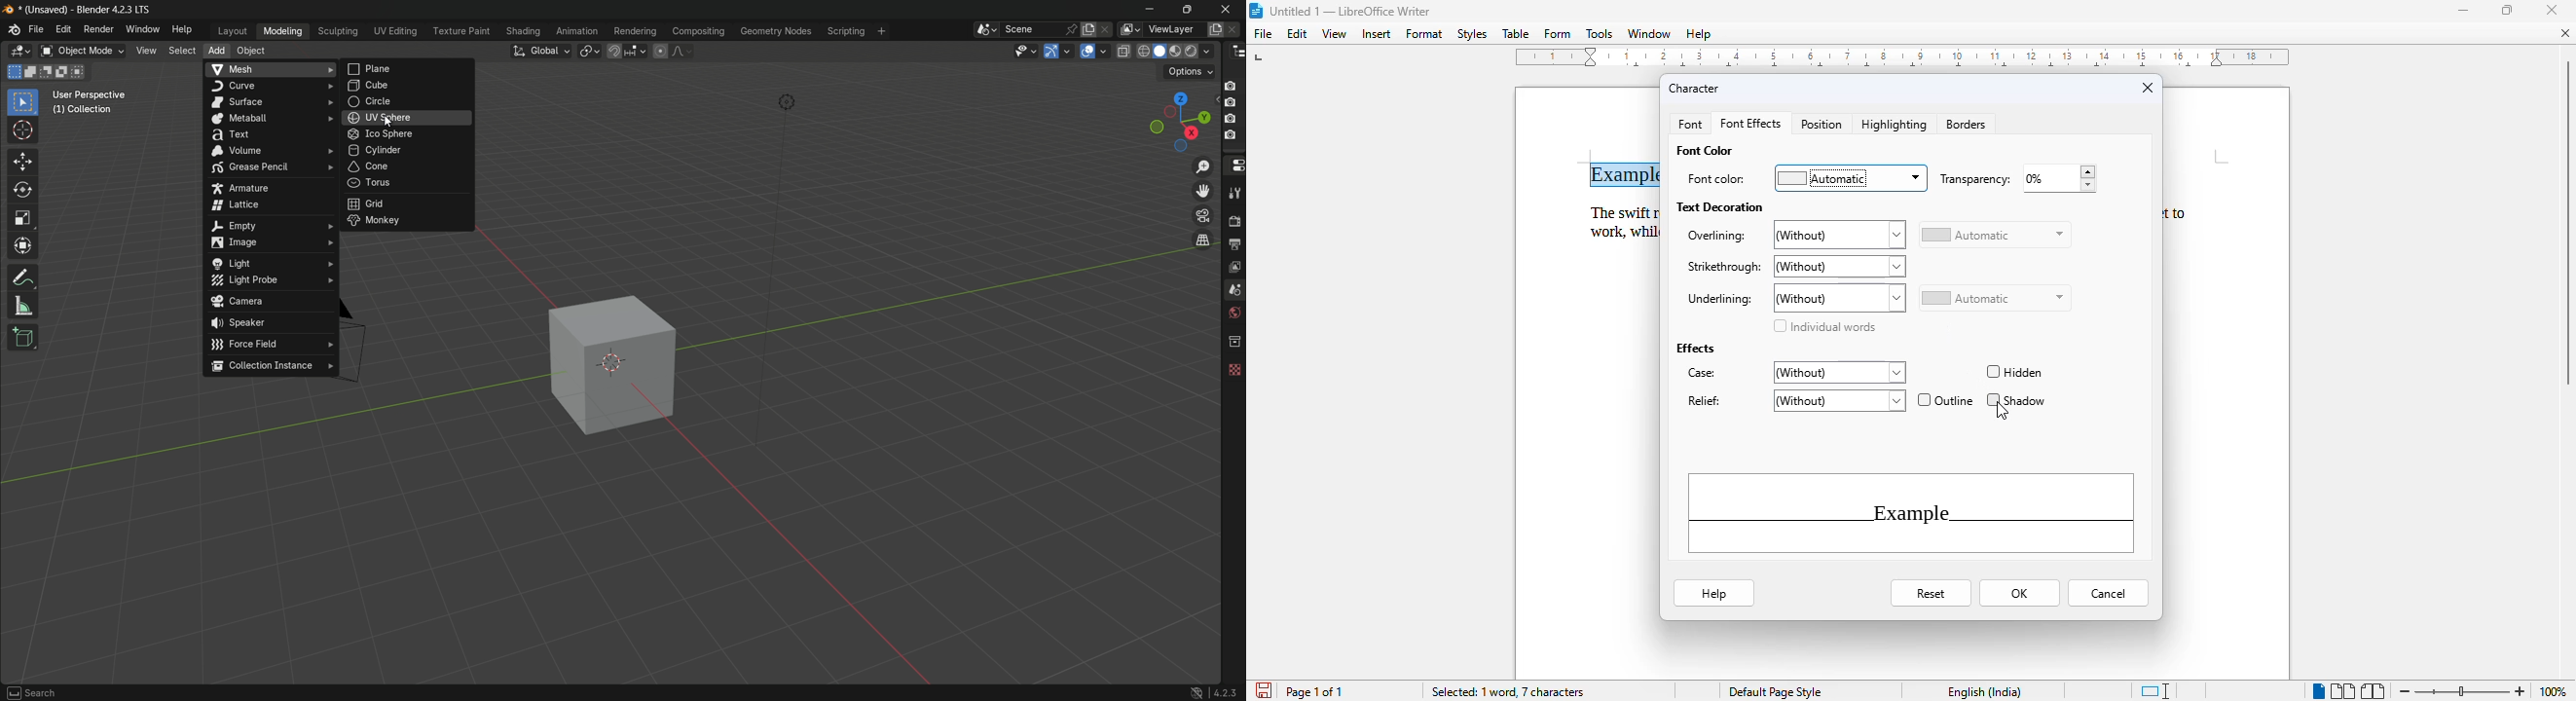  Describe the element at coordinates (1516, 34) in the screenshot. I see `table` at that location.